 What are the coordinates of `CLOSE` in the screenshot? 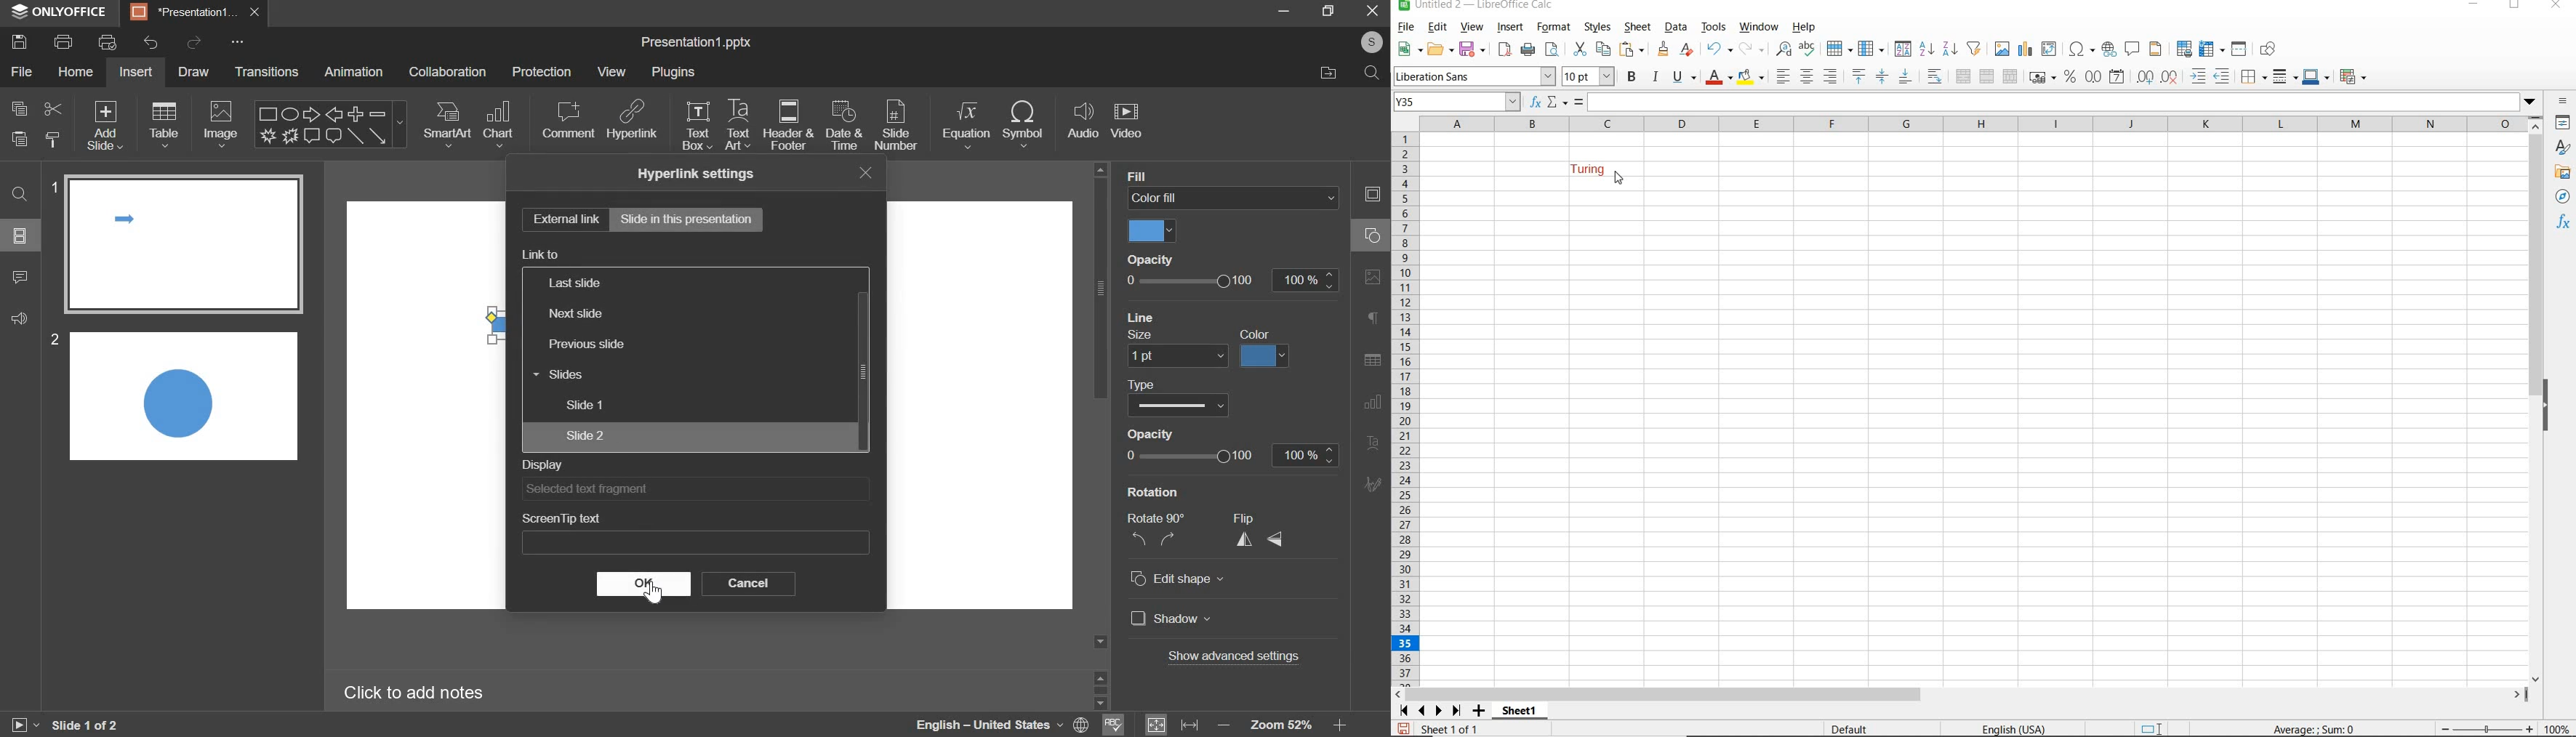 It's located at (2559, 6).